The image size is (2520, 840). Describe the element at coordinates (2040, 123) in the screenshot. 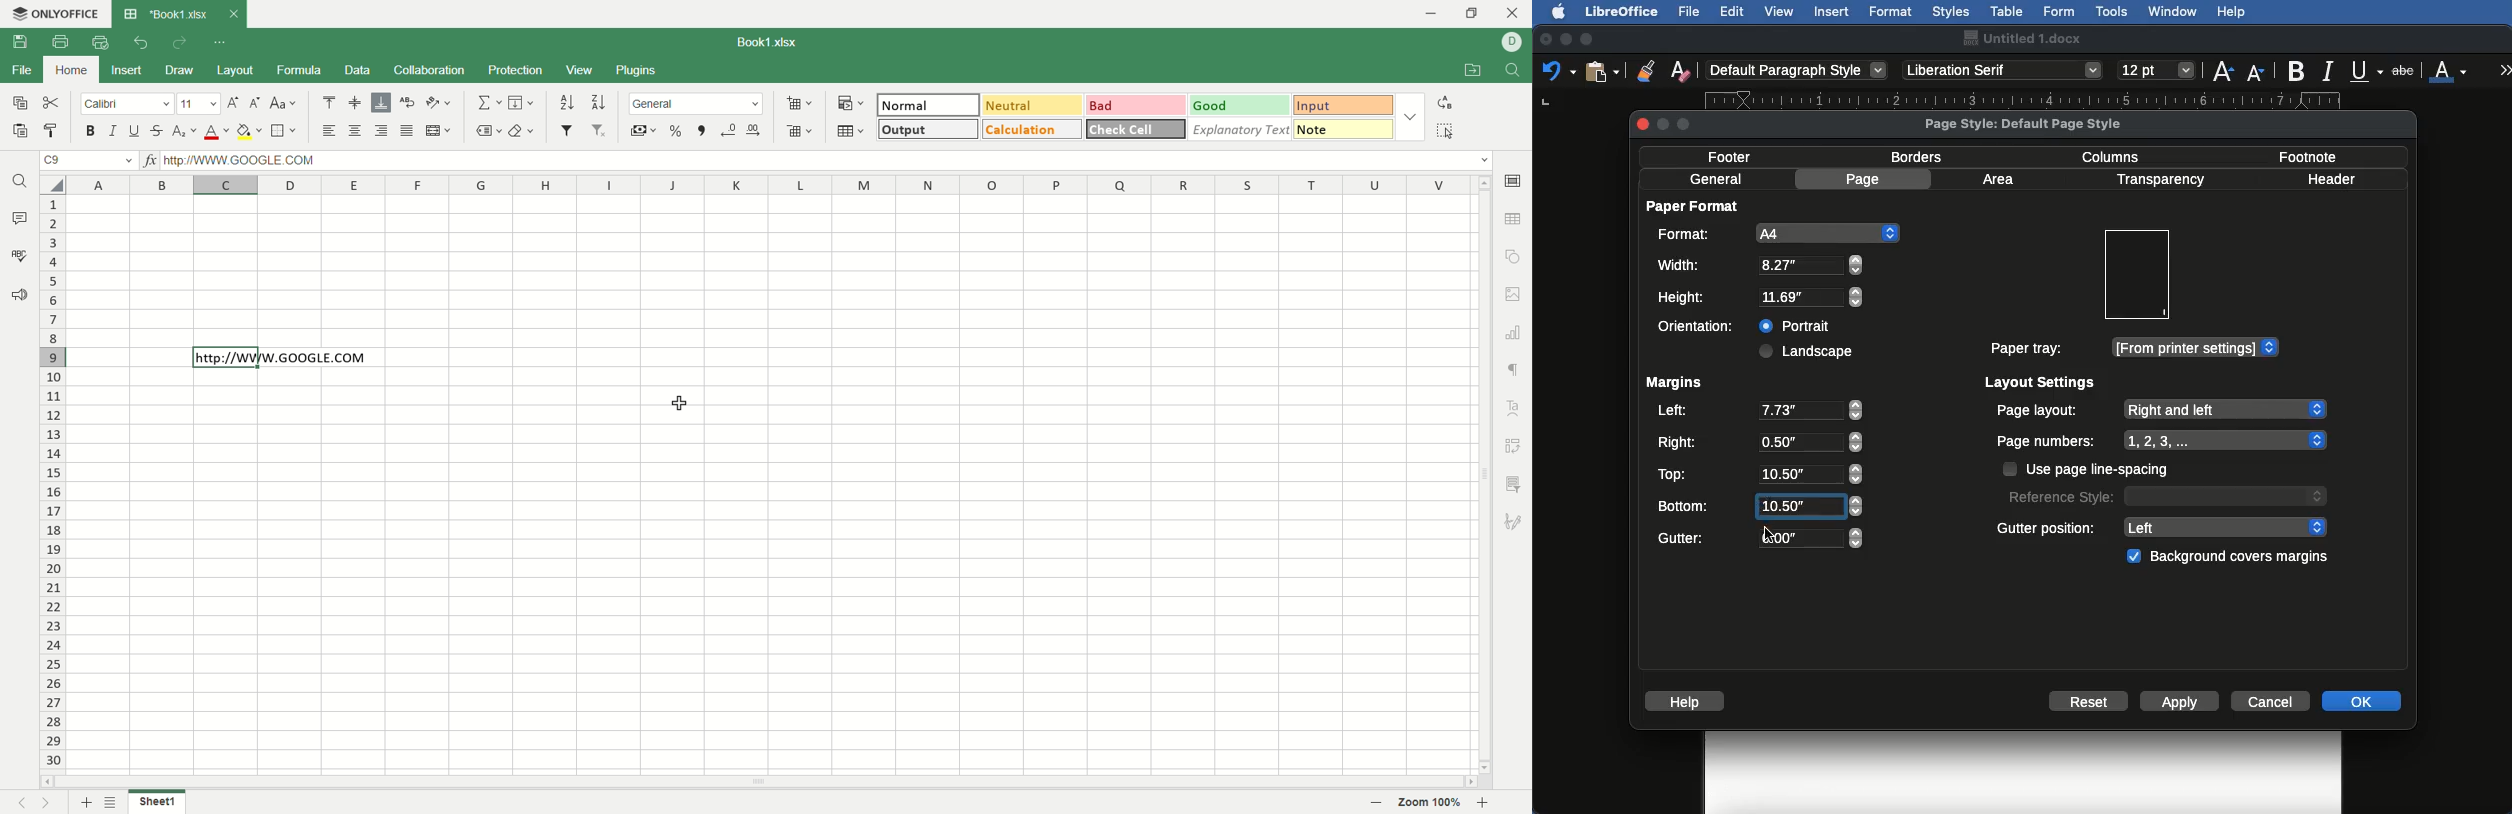

I see `Page style` at that location.